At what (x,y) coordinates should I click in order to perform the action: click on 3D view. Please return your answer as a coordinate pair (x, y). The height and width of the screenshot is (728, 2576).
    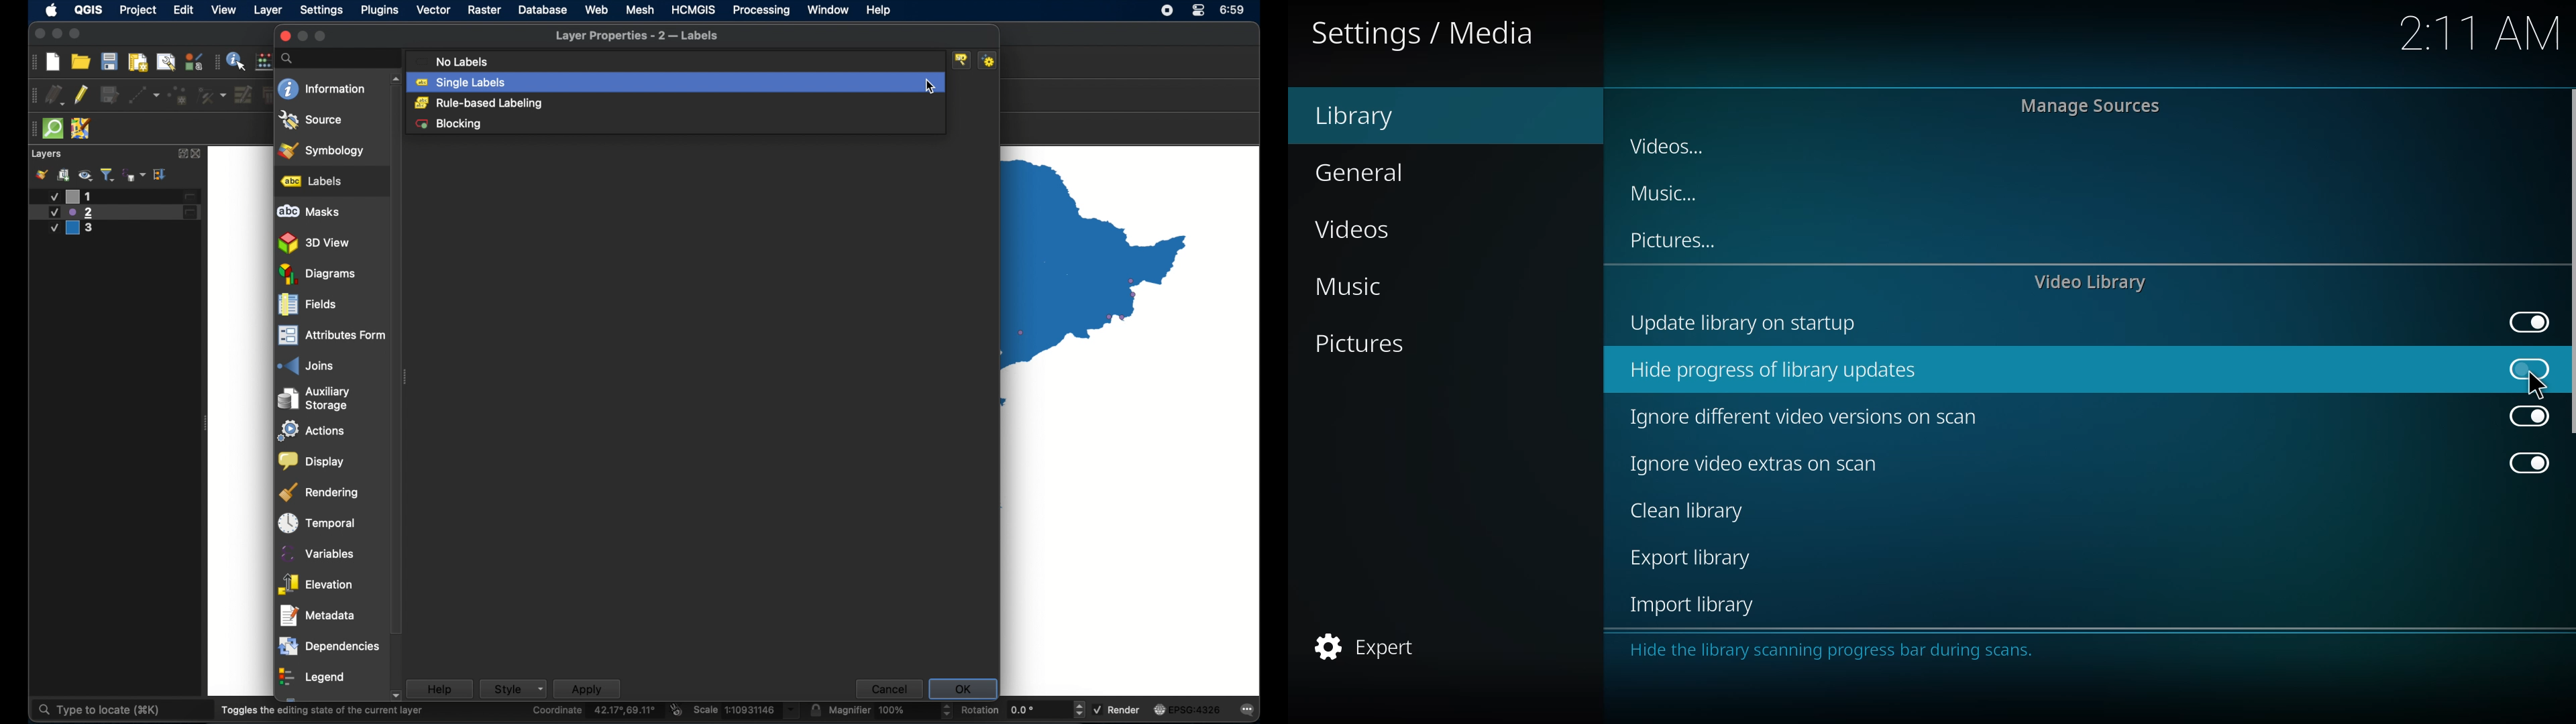
    Looking at the image, I should click on (316, 243).